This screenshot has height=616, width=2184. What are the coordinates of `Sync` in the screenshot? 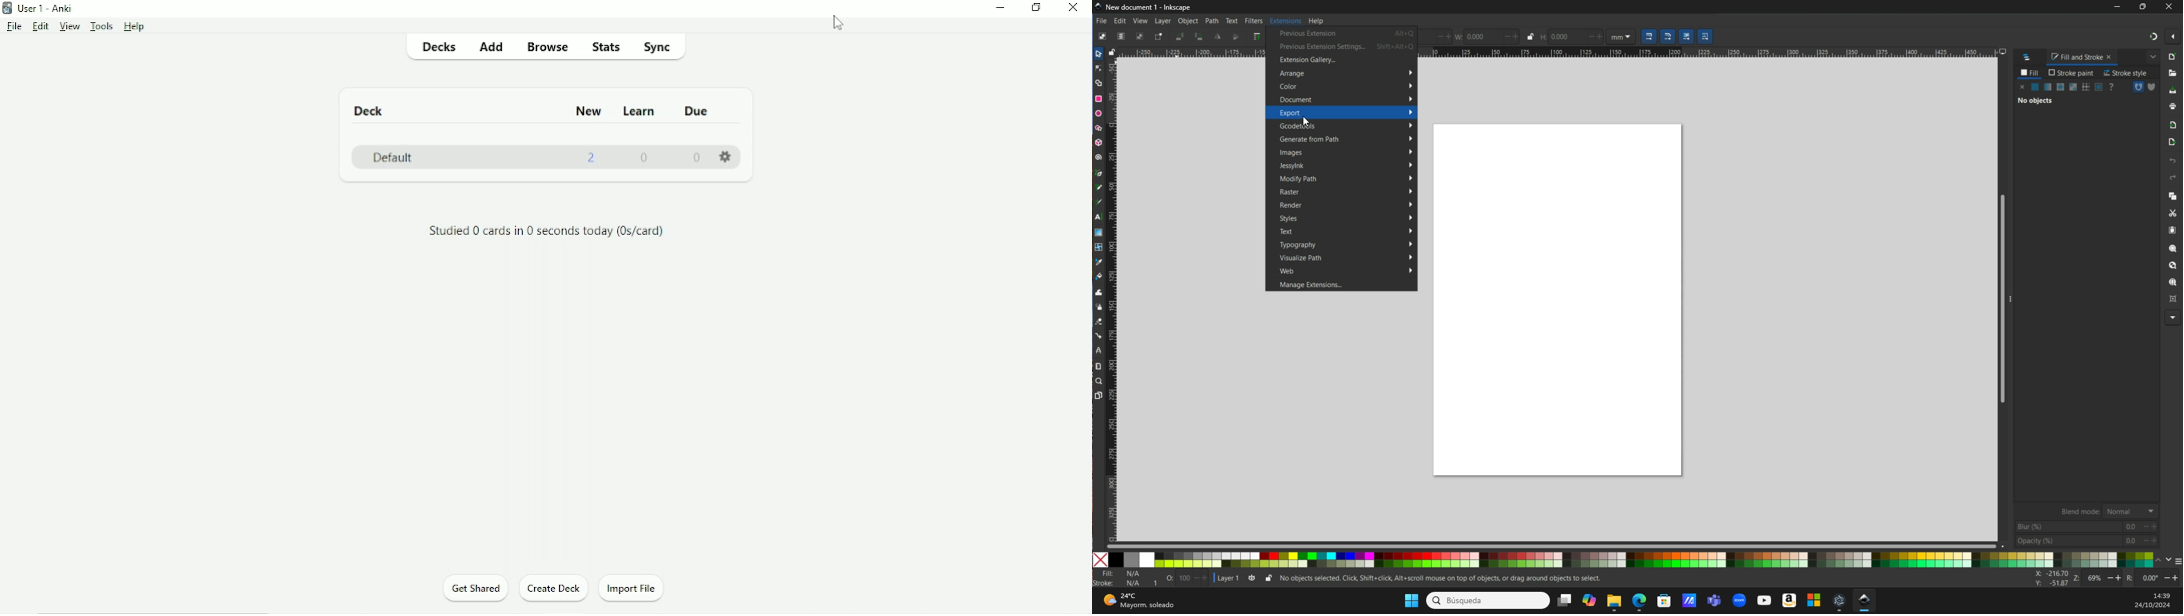 It's located at (662, 47).